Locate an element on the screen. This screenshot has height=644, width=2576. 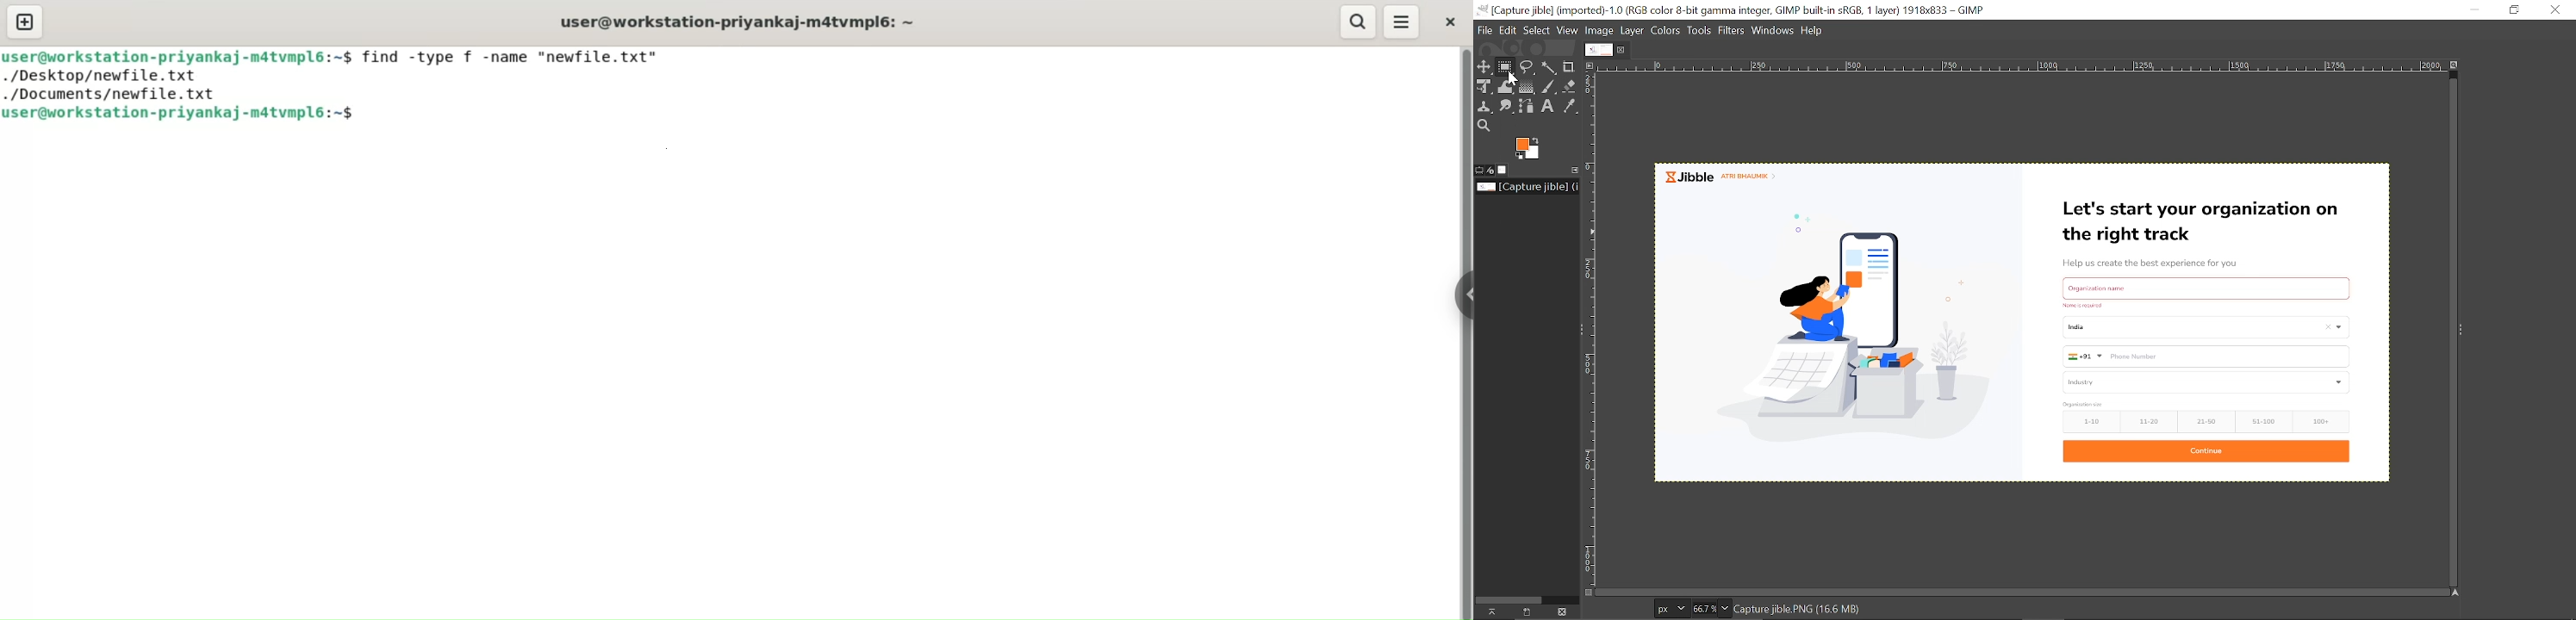
Device status is located at coordinates (1491, 170).